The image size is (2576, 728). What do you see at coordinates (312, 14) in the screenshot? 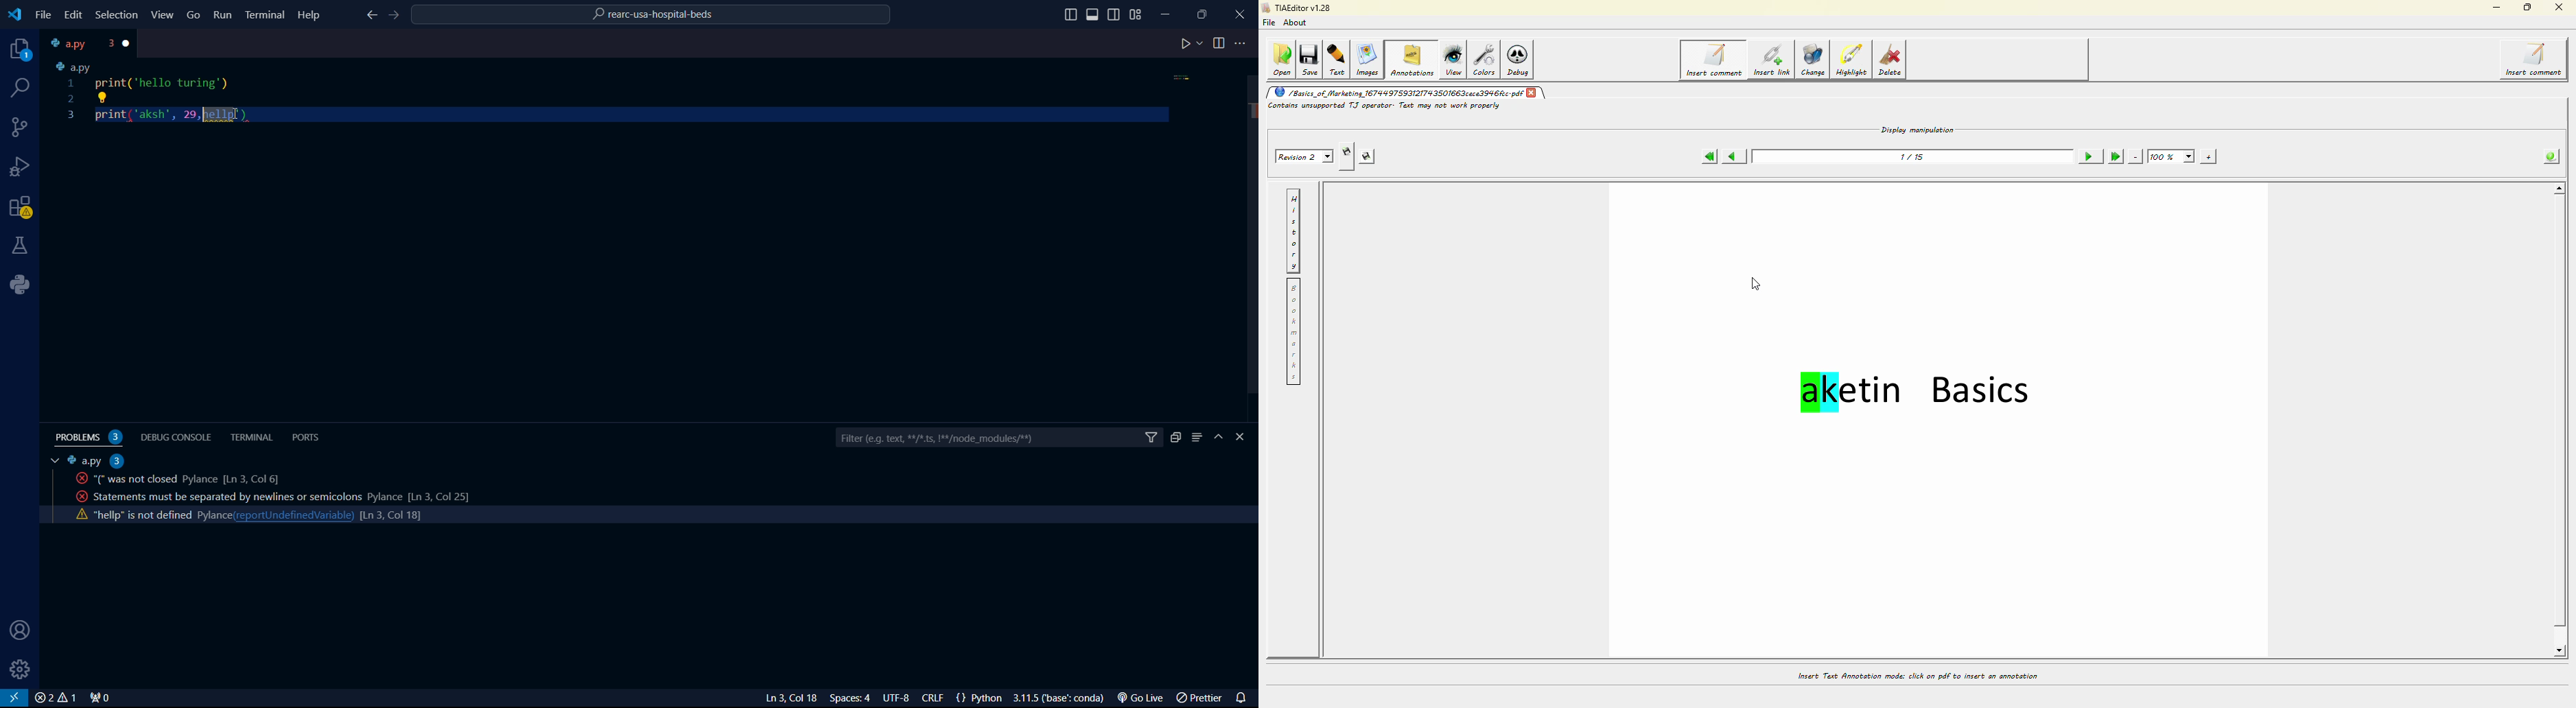
I see `Help` at bounding box center [312, 14].